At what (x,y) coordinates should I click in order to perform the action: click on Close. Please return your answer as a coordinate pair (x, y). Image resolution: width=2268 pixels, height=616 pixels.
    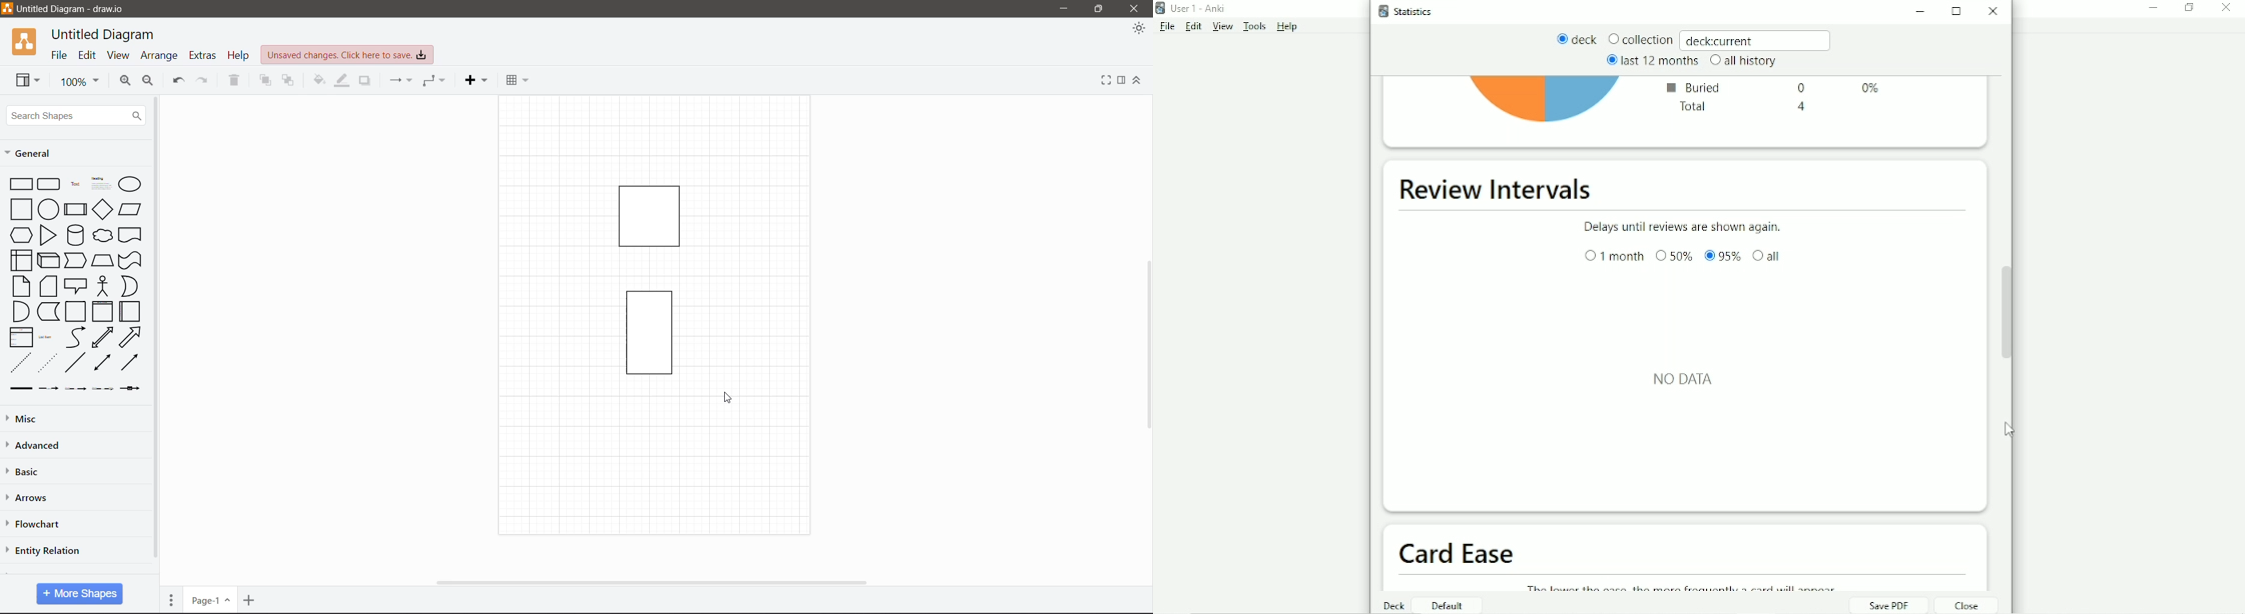
    Looking at the image, I should click on (1137, 9).